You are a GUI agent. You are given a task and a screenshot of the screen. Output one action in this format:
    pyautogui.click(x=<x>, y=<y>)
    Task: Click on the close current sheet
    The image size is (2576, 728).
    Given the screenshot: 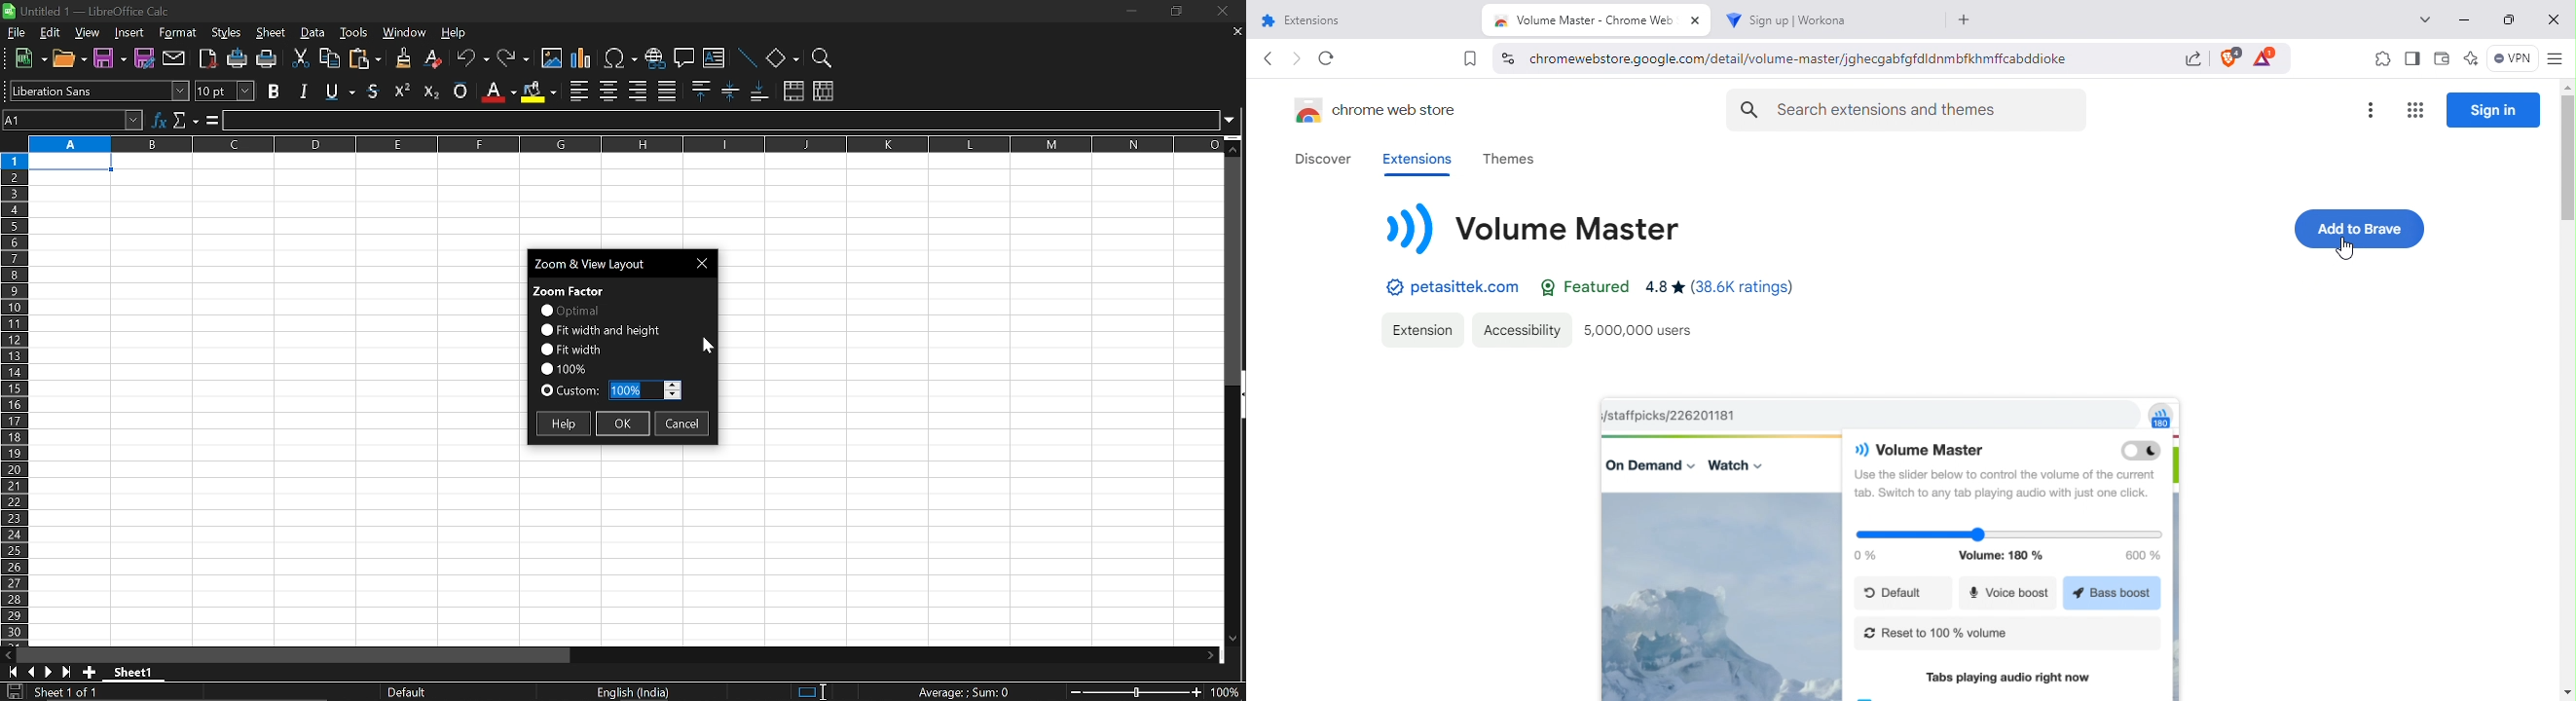 What is the action you would take?
    pyautogui.click(x=1235, y=33)
    